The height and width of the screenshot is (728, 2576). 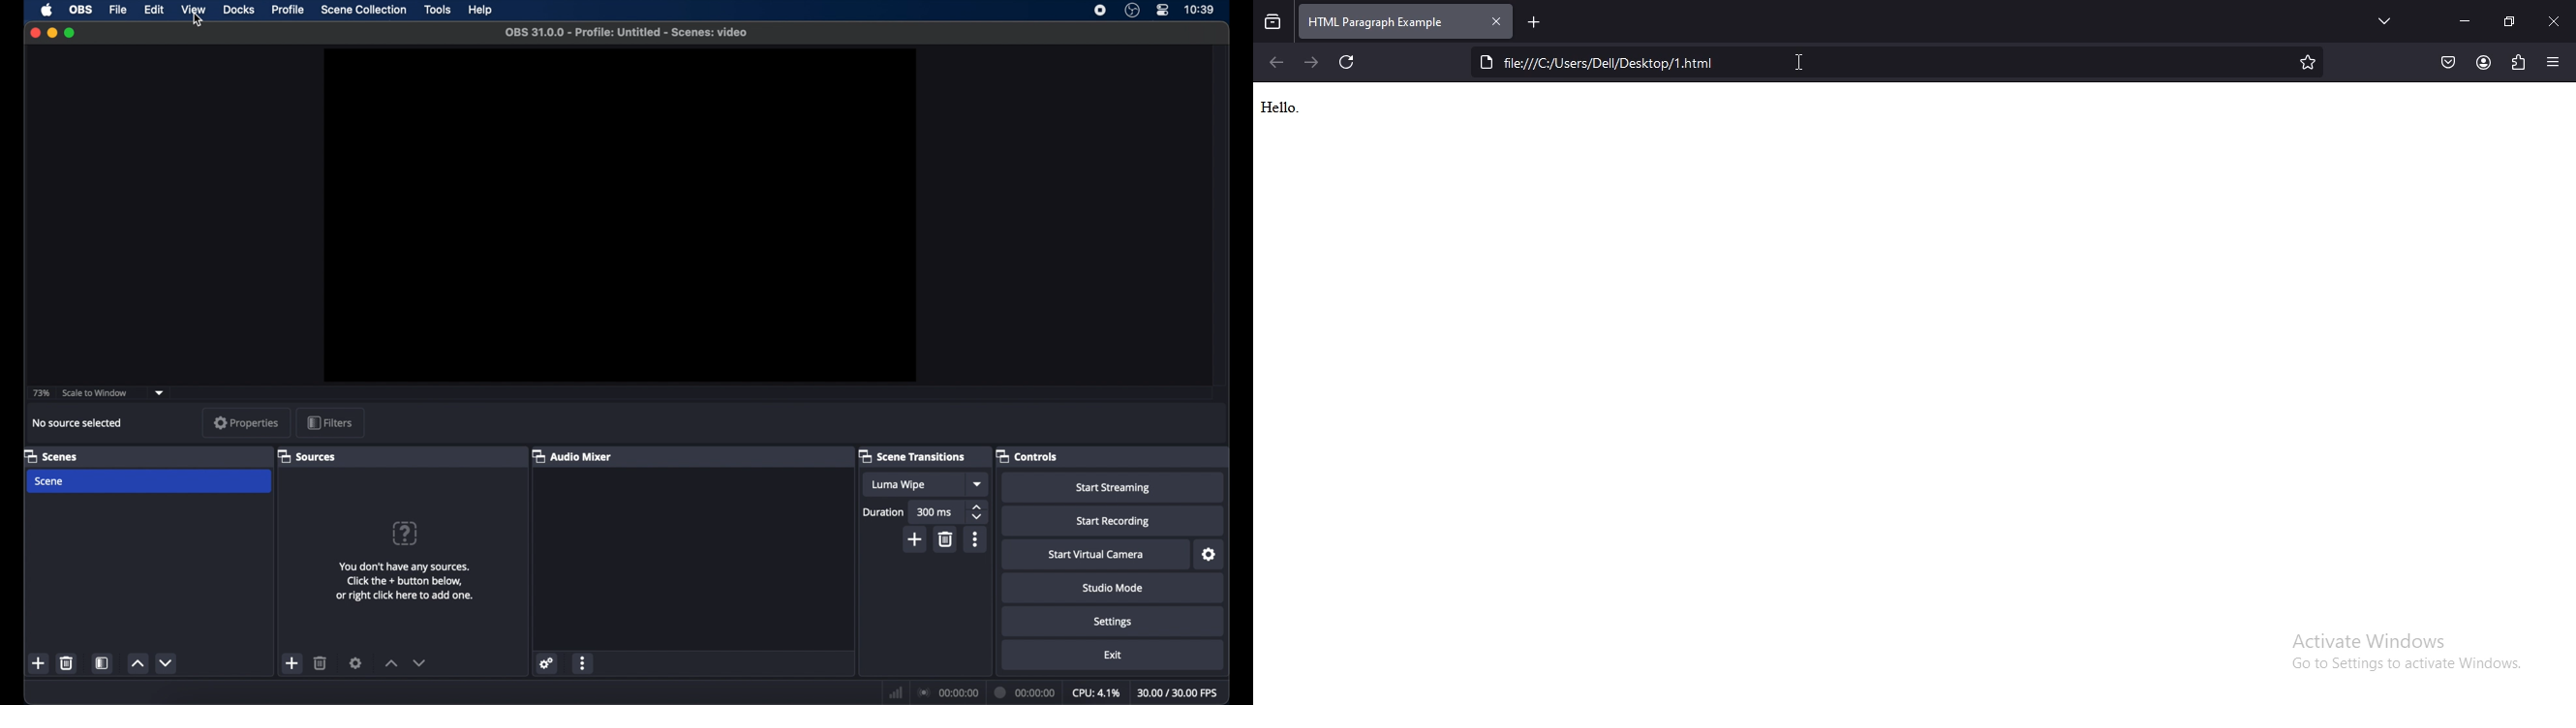 What do you see at coordinates (1115, 588) in the screenshot?
I see `studio mode` at bounding box center [1115, 588].